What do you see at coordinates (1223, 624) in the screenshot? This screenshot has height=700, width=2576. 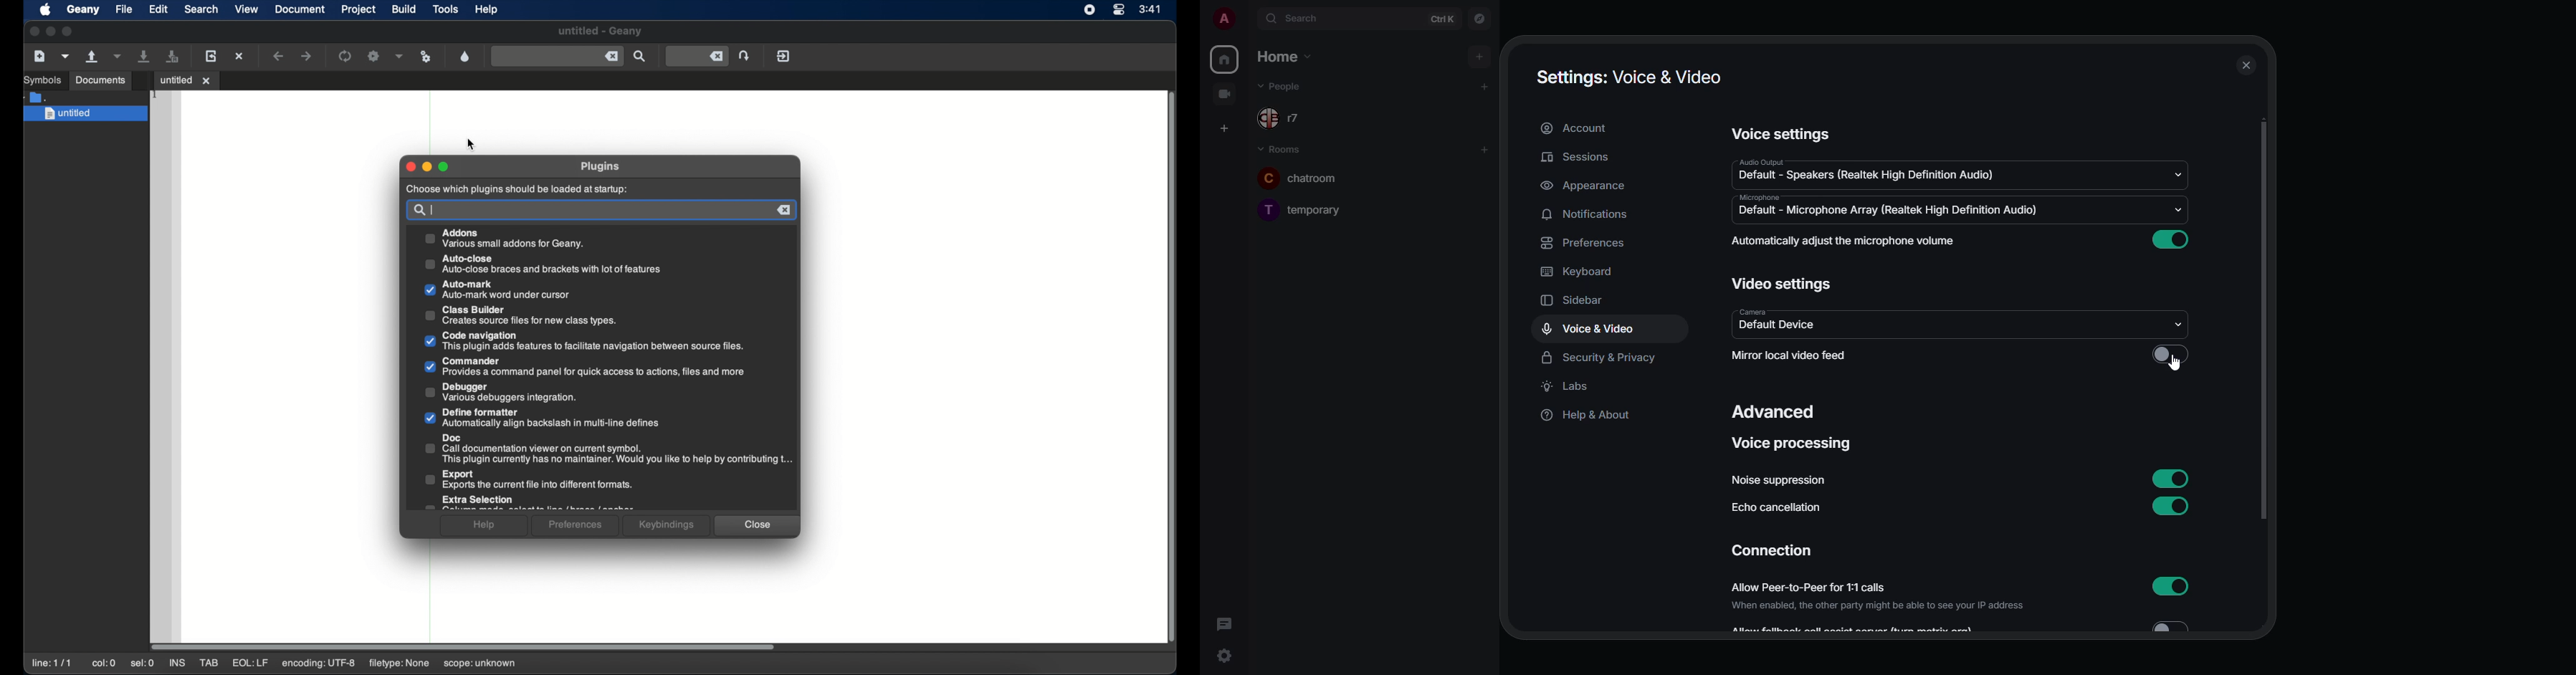 I see `threads` at bounding box center [1223, 624].